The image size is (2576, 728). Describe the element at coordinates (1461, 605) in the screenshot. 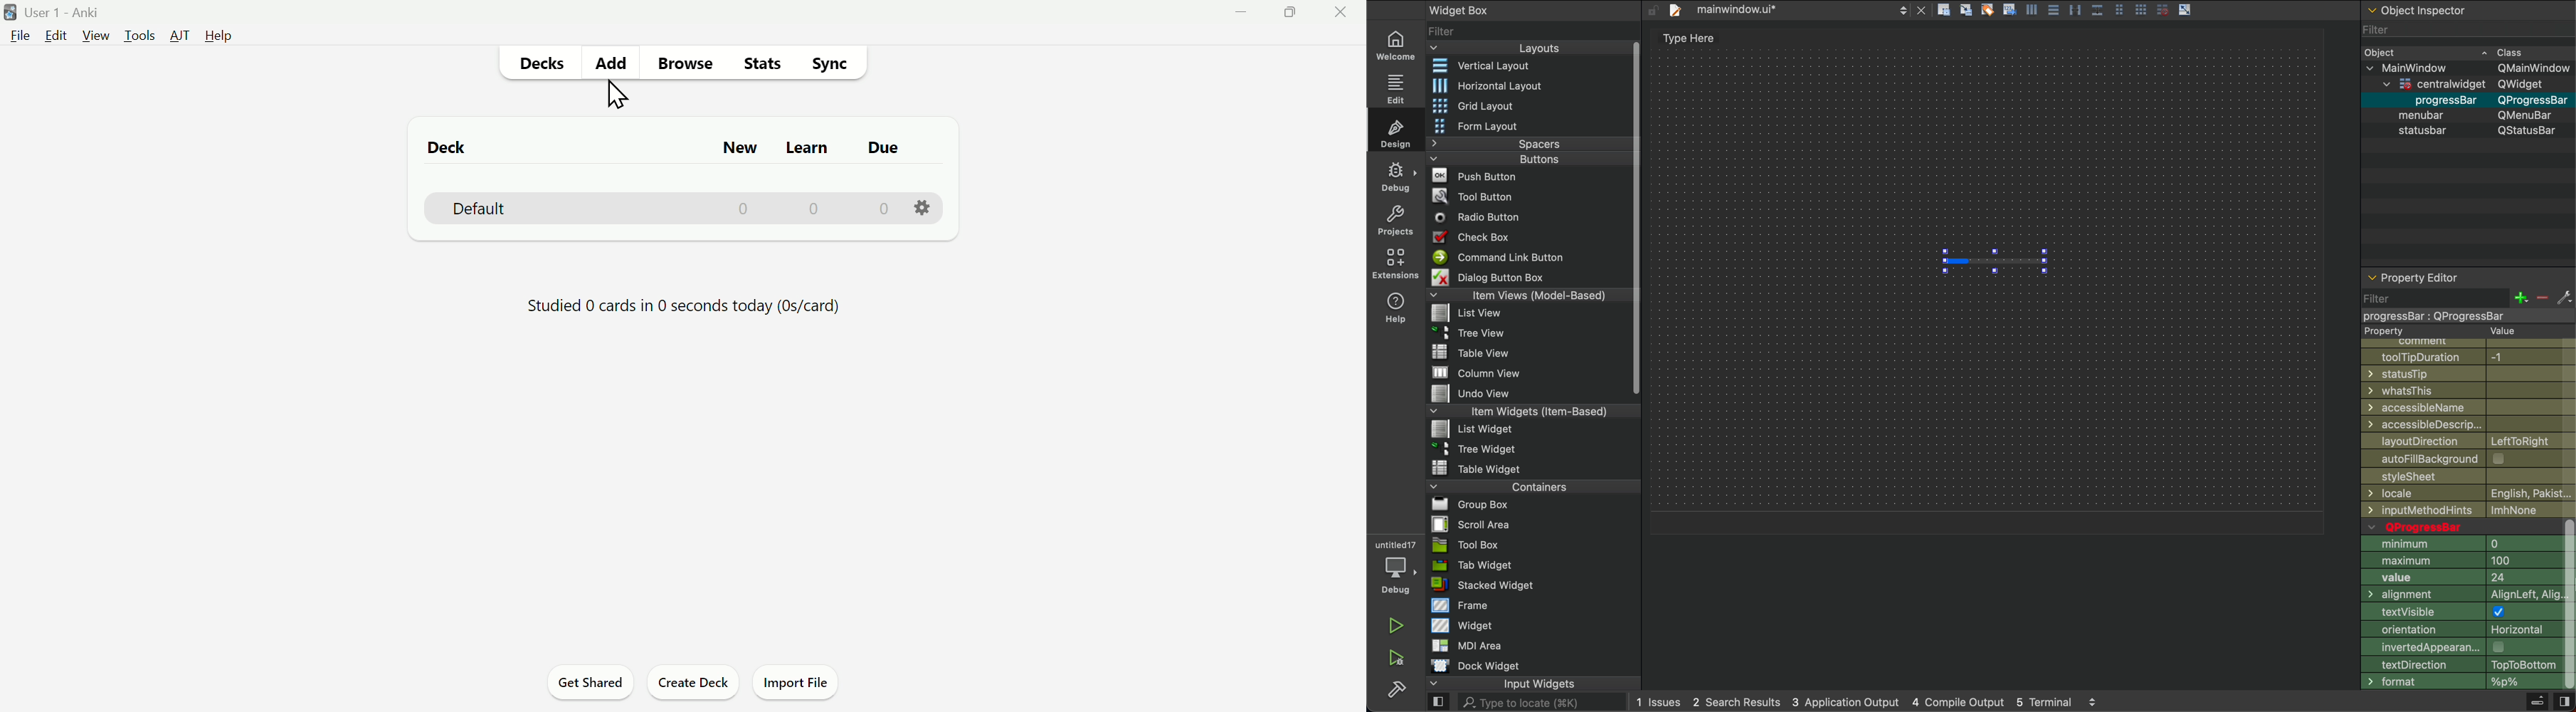

I see `Frame` at that location.